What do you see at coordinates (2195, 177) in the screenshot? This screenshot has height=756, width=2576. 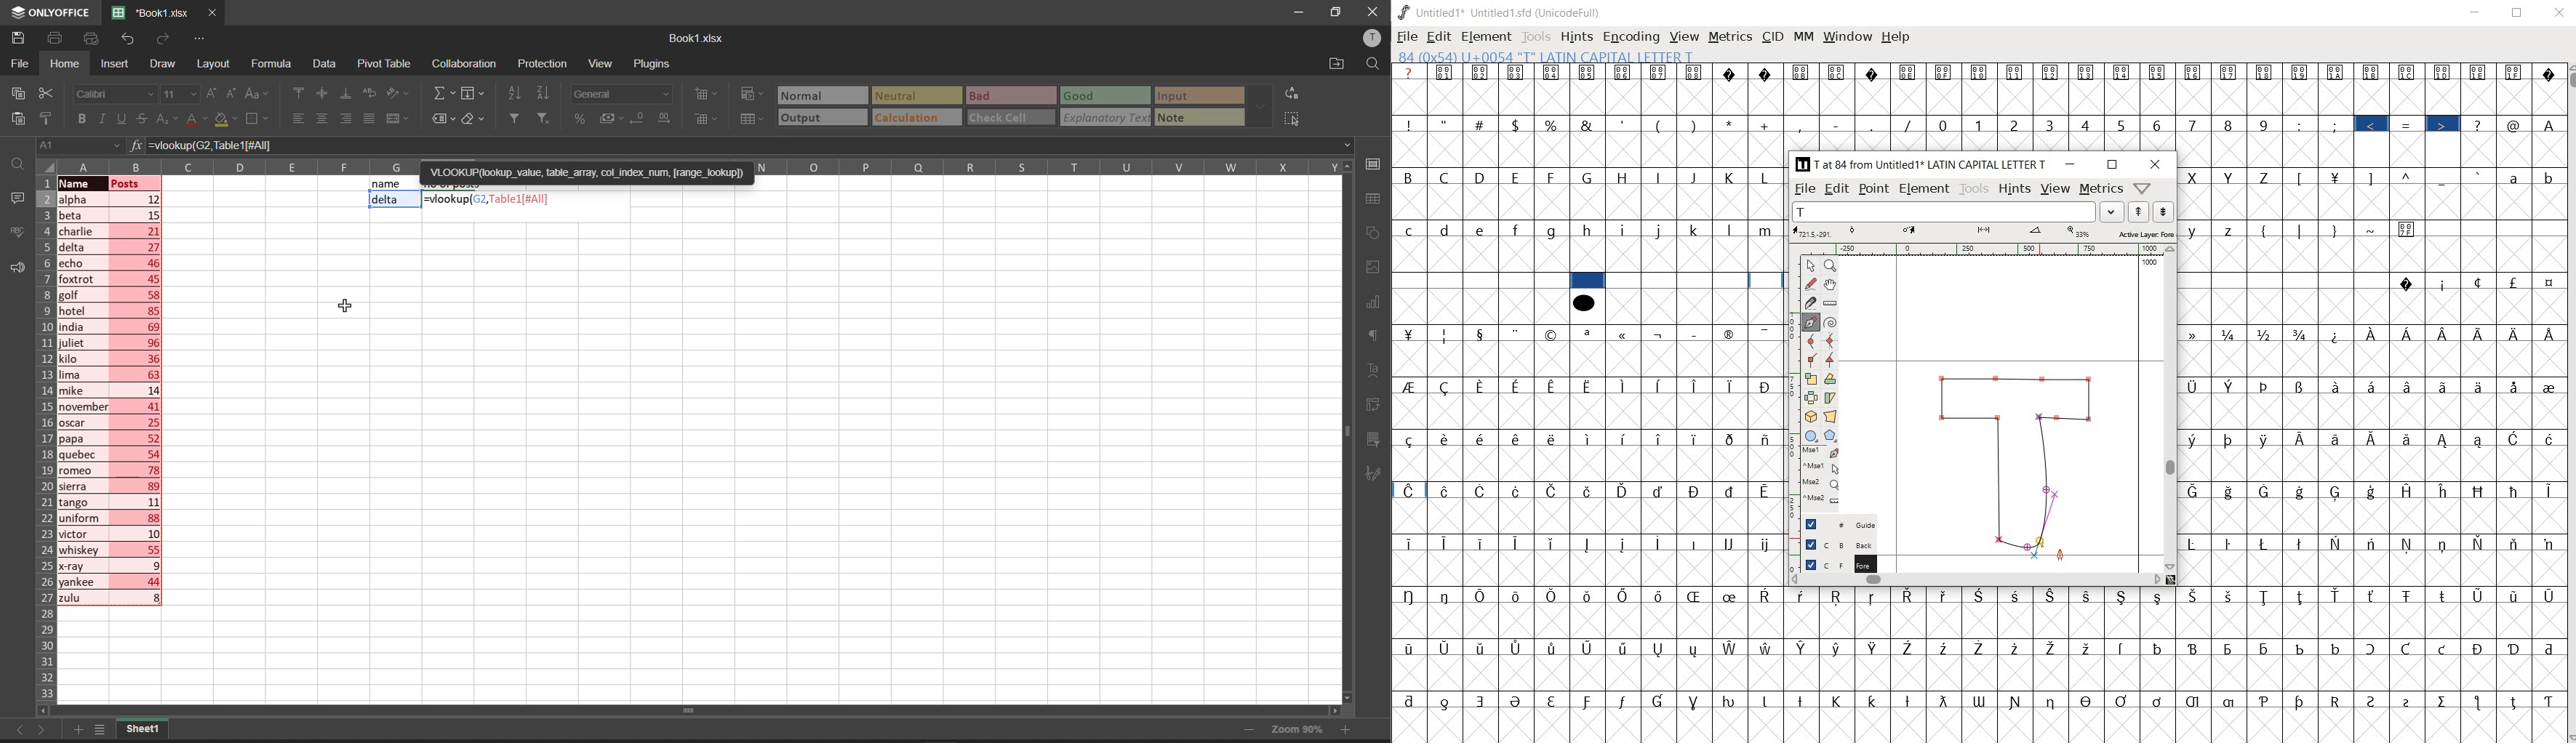 I see `X` at bounding box center [2195, 177].